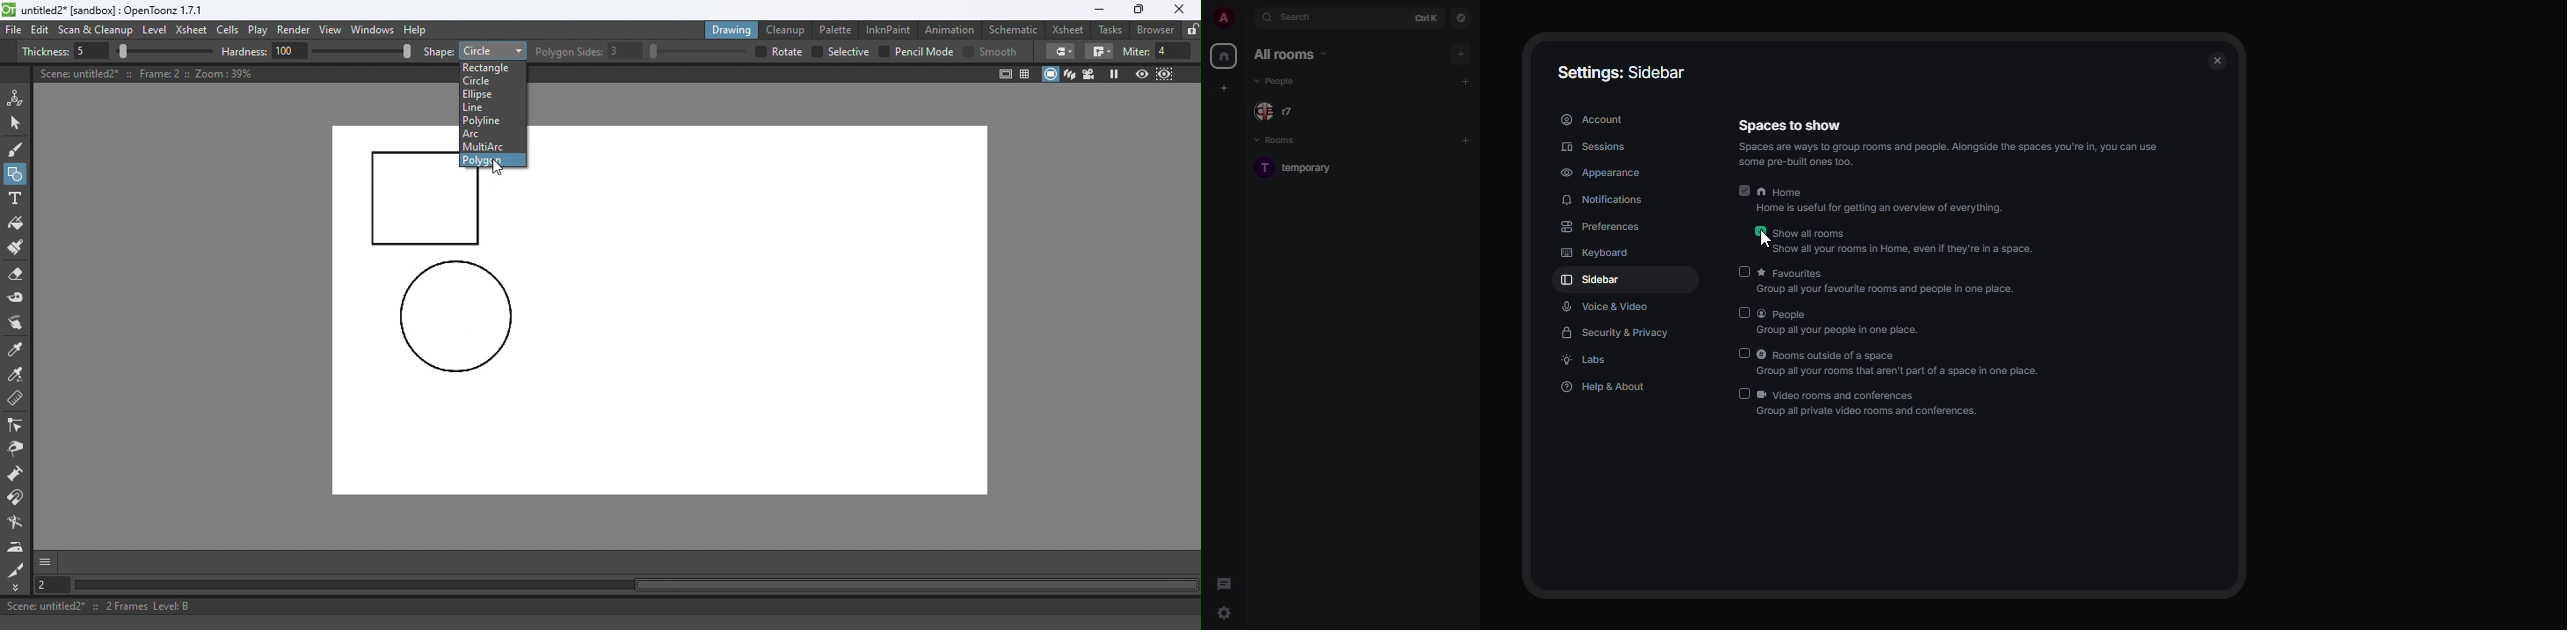 The image size is (2576, 644). What do you see at coordinates (1115, 74) in the screenshot?
I see `Freeze` at bounding box center [1115, 74].